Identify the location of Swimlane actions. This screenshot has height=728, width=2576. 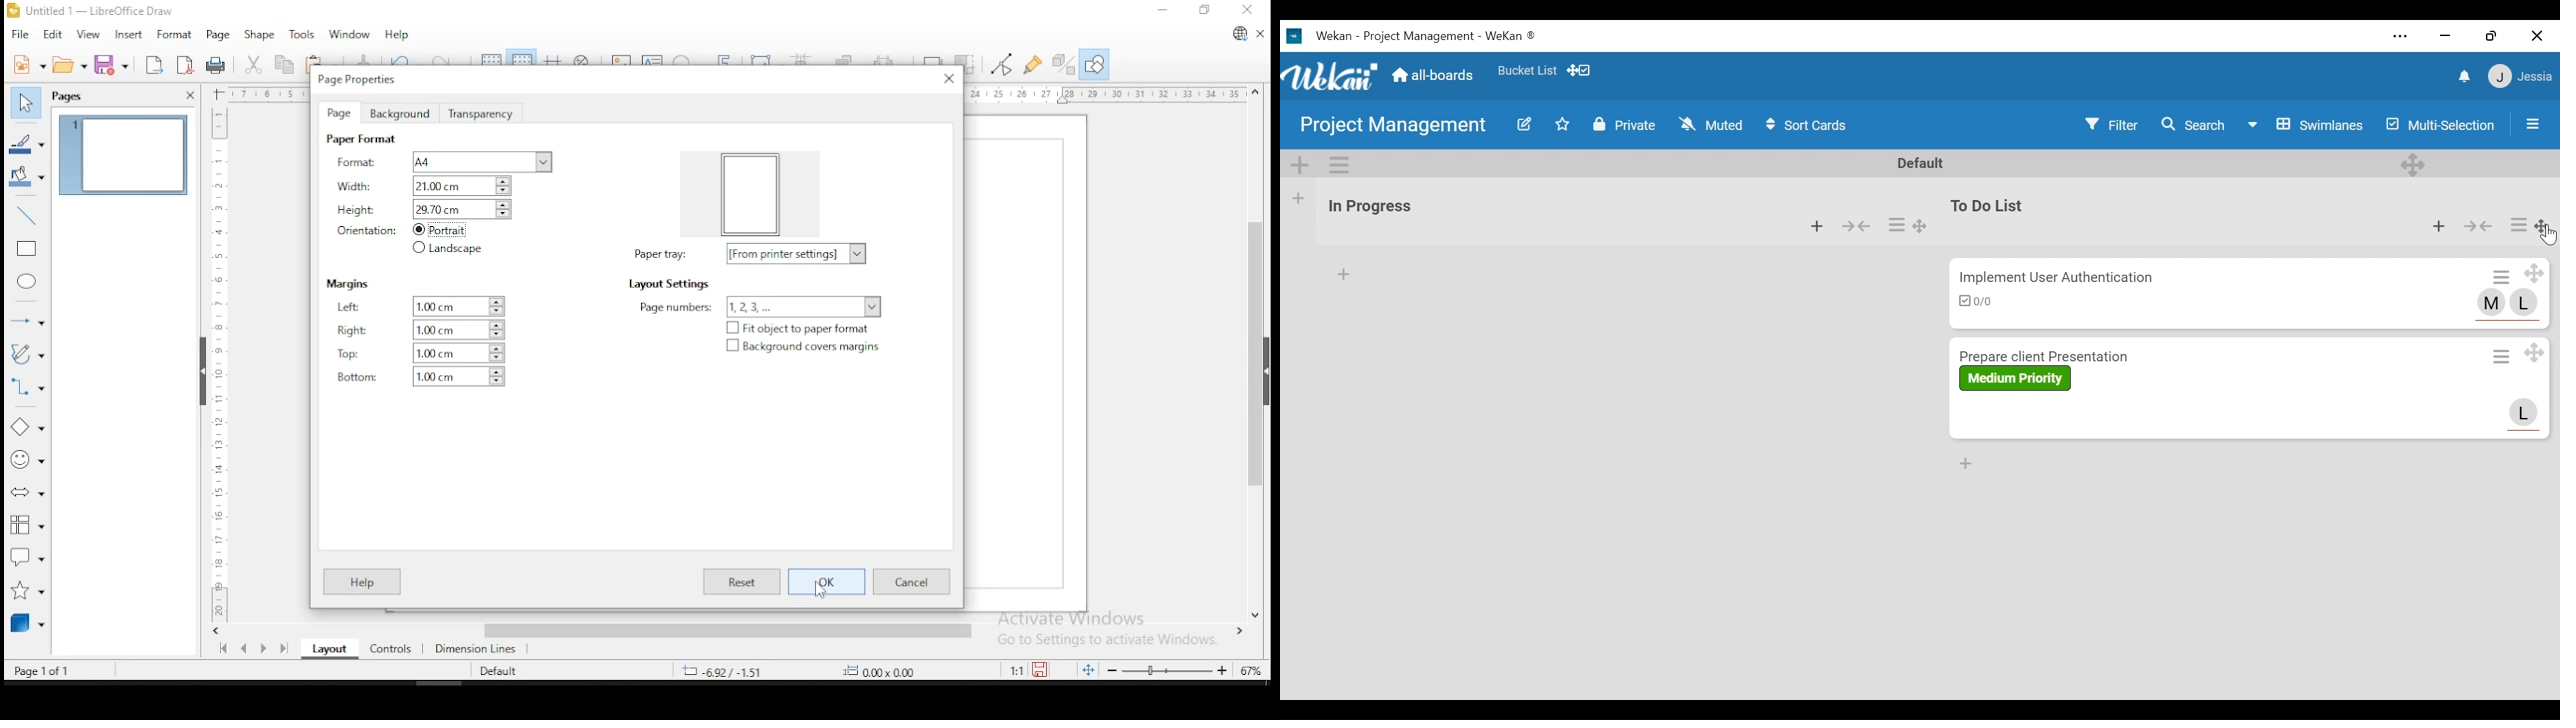
(1338, 164).